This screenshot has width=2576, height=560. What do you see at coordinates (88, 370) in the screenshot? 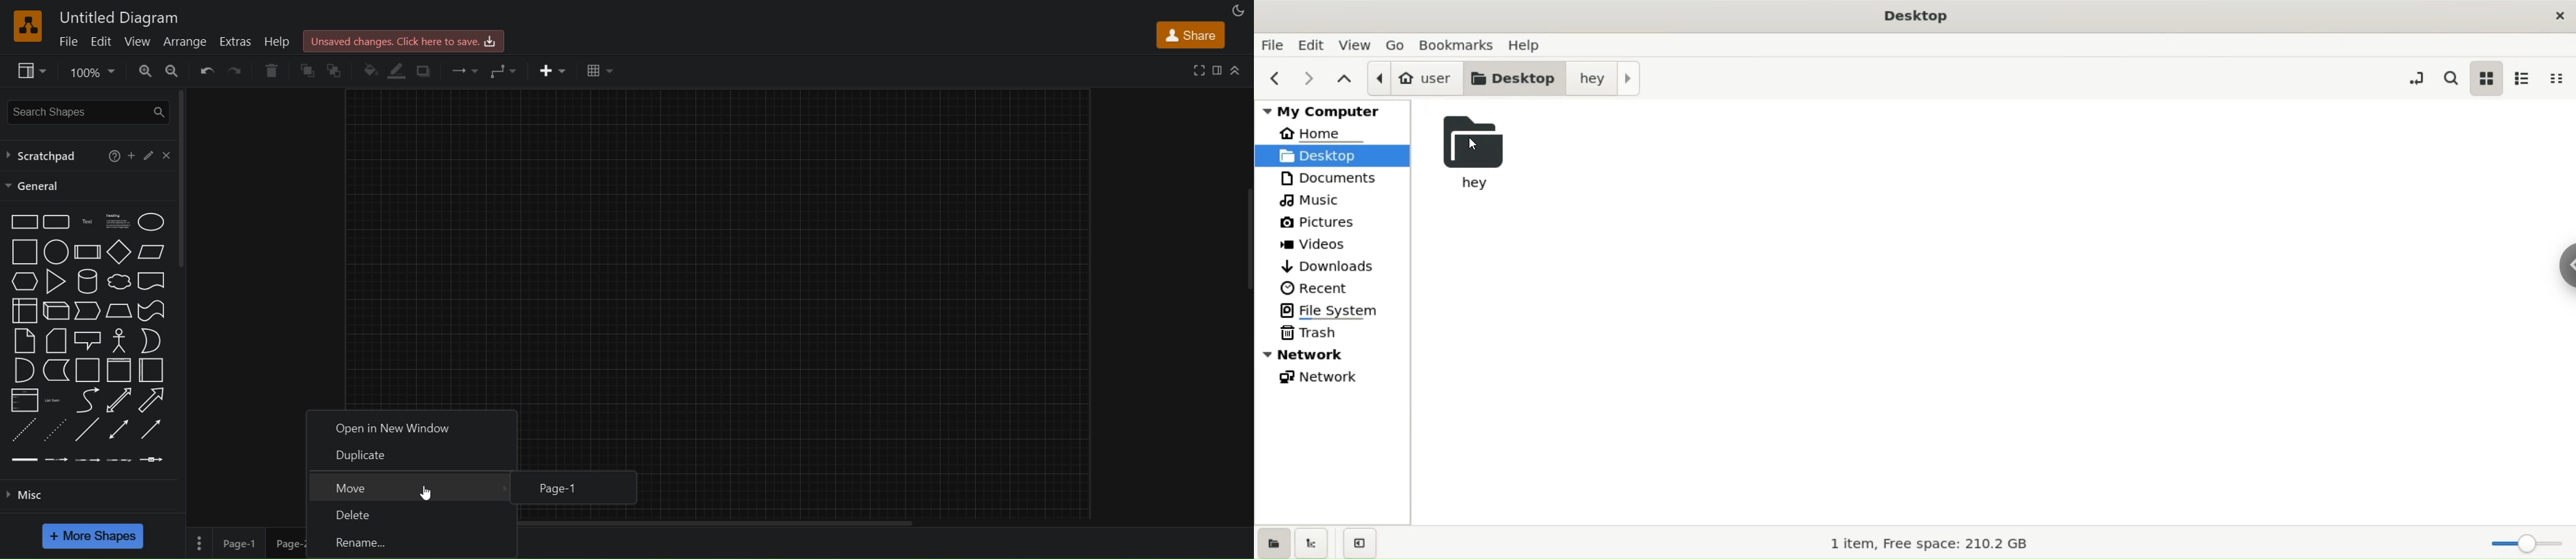
I see `container` at bounding box center [88, 370].